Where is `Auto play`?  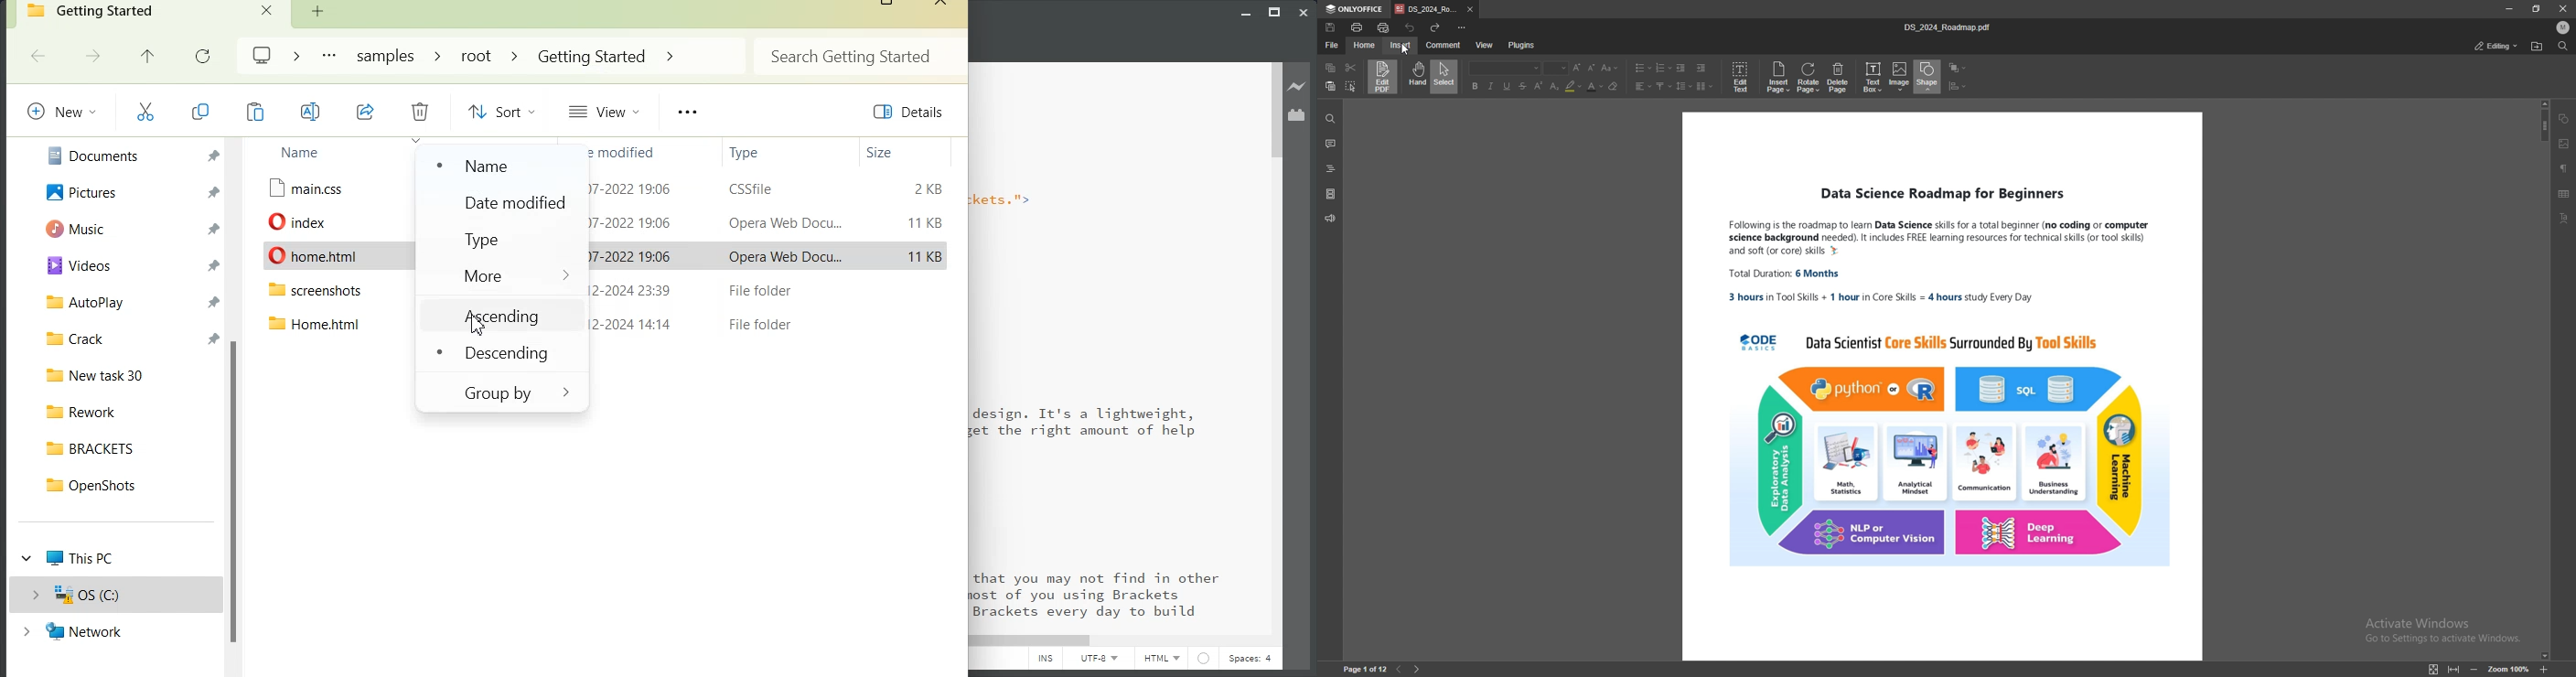
Auto play is located at coordinates (126, 304).